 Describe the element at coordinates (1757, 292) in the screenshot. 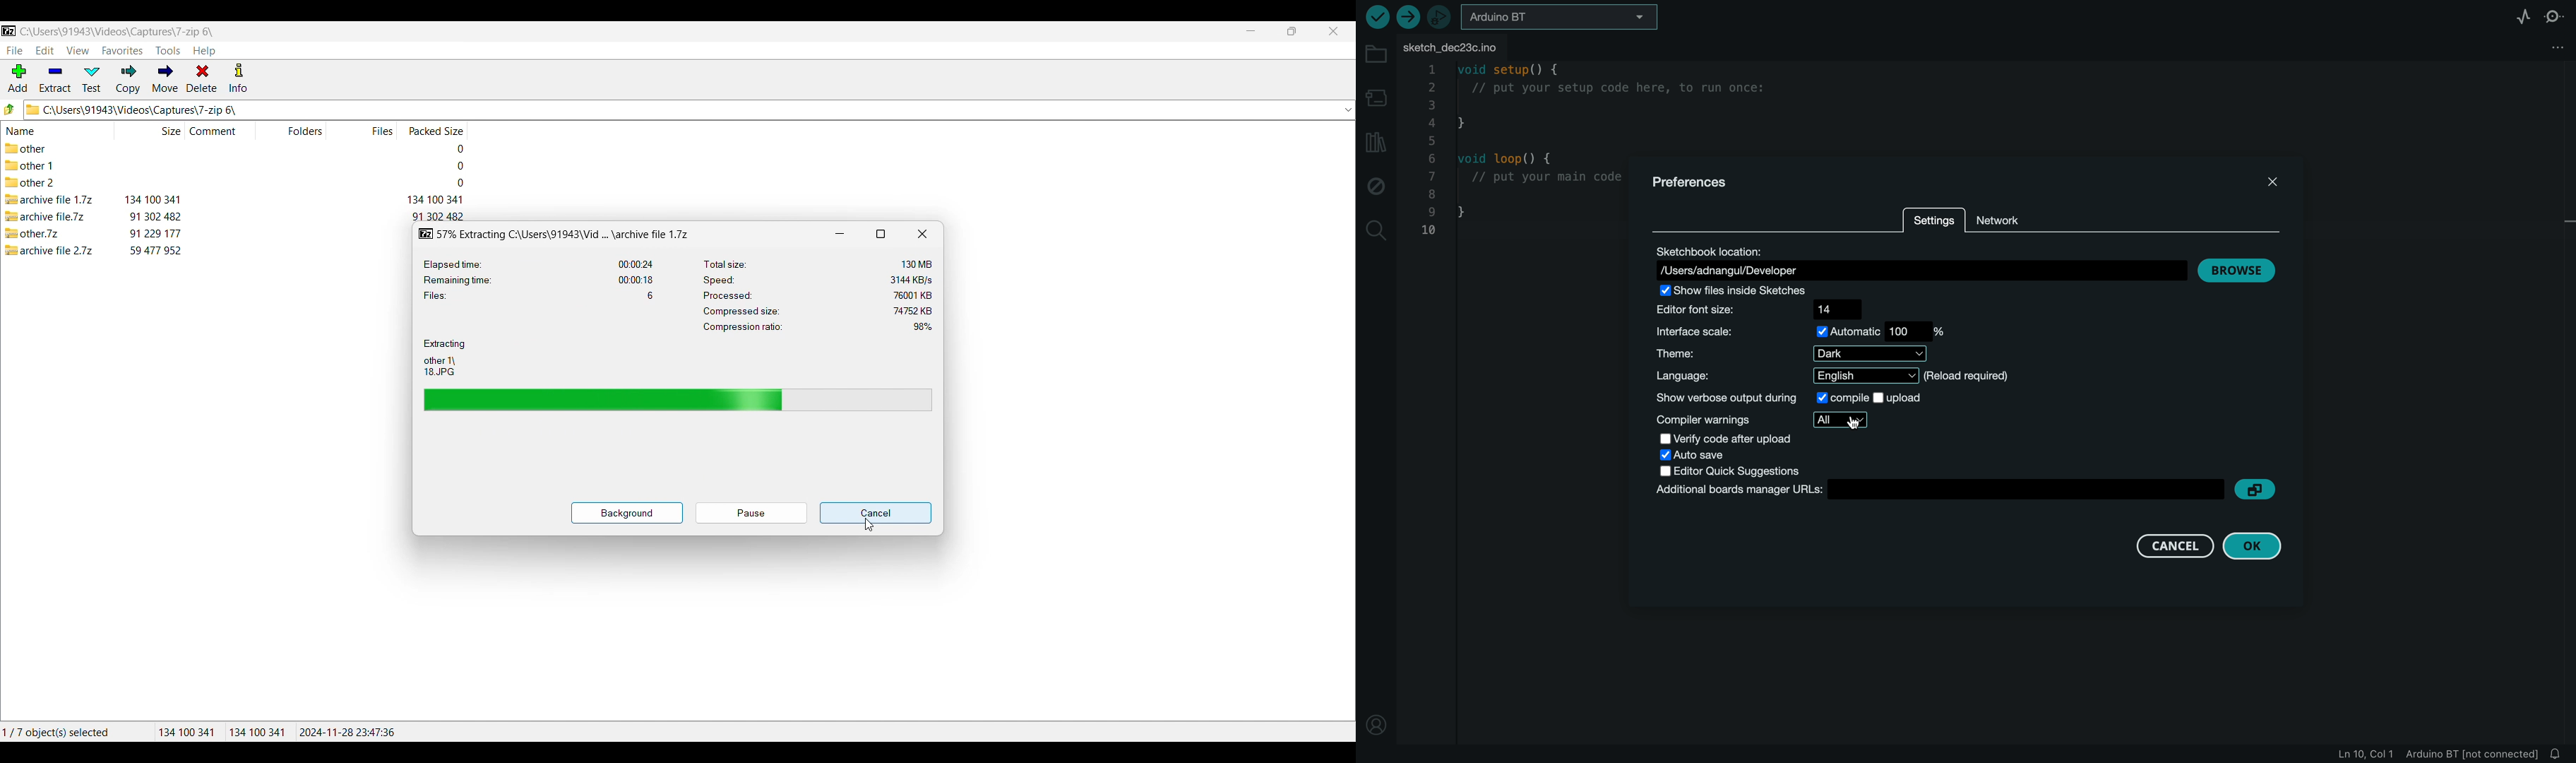

I see `show files` at that location.